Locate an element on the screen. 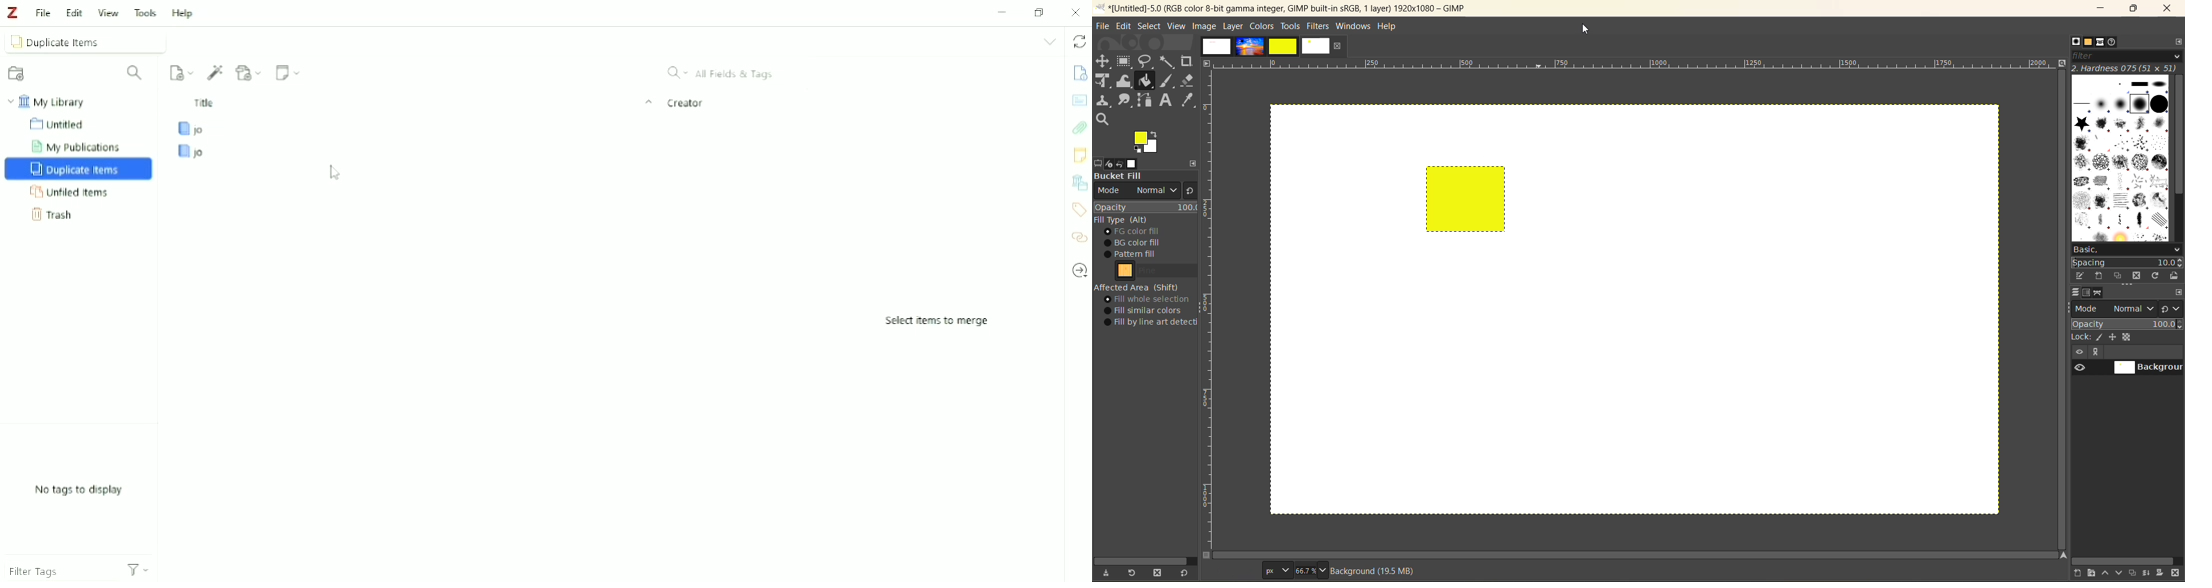 The height and width of the screenshot is (588, 2212). Info is located at coordinates (1079, 71).